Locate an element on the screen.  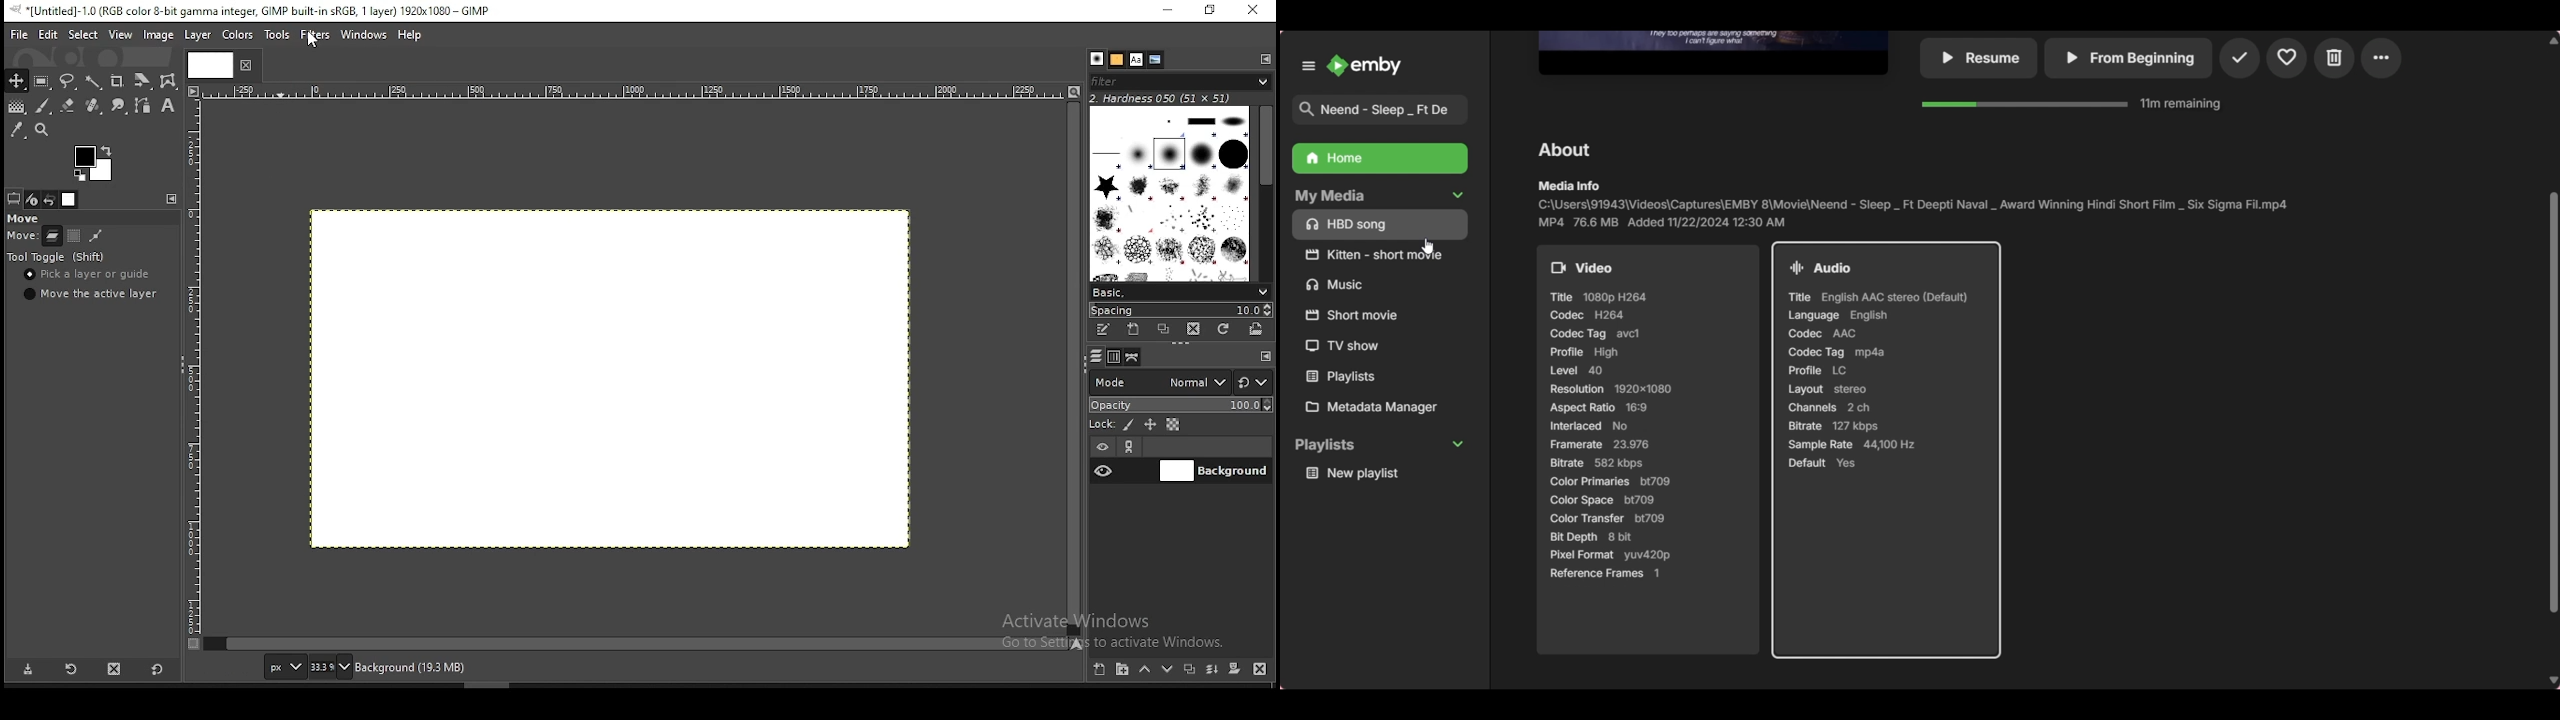
brushes is located at coordinates (1168, 194).